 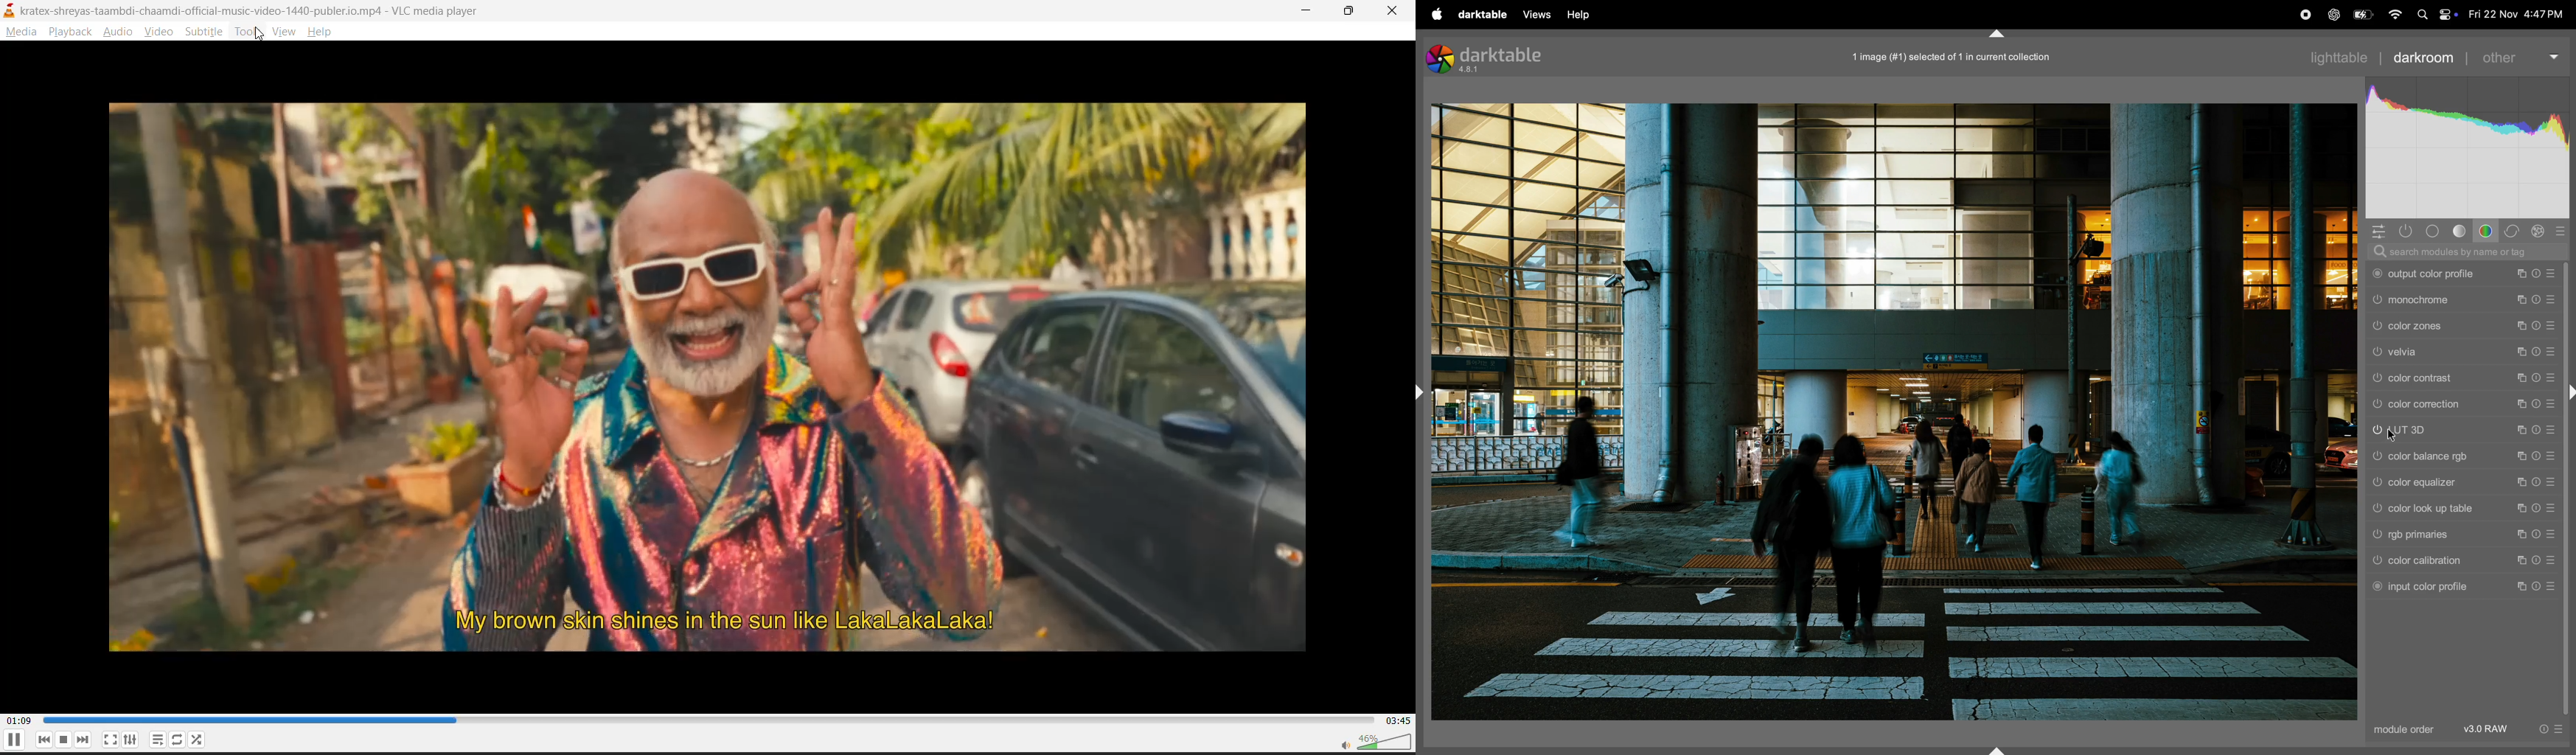 What do you see at coordinates (2555, 561) in the screenshot?
I see `presets` at bounding box center [2555, 561].